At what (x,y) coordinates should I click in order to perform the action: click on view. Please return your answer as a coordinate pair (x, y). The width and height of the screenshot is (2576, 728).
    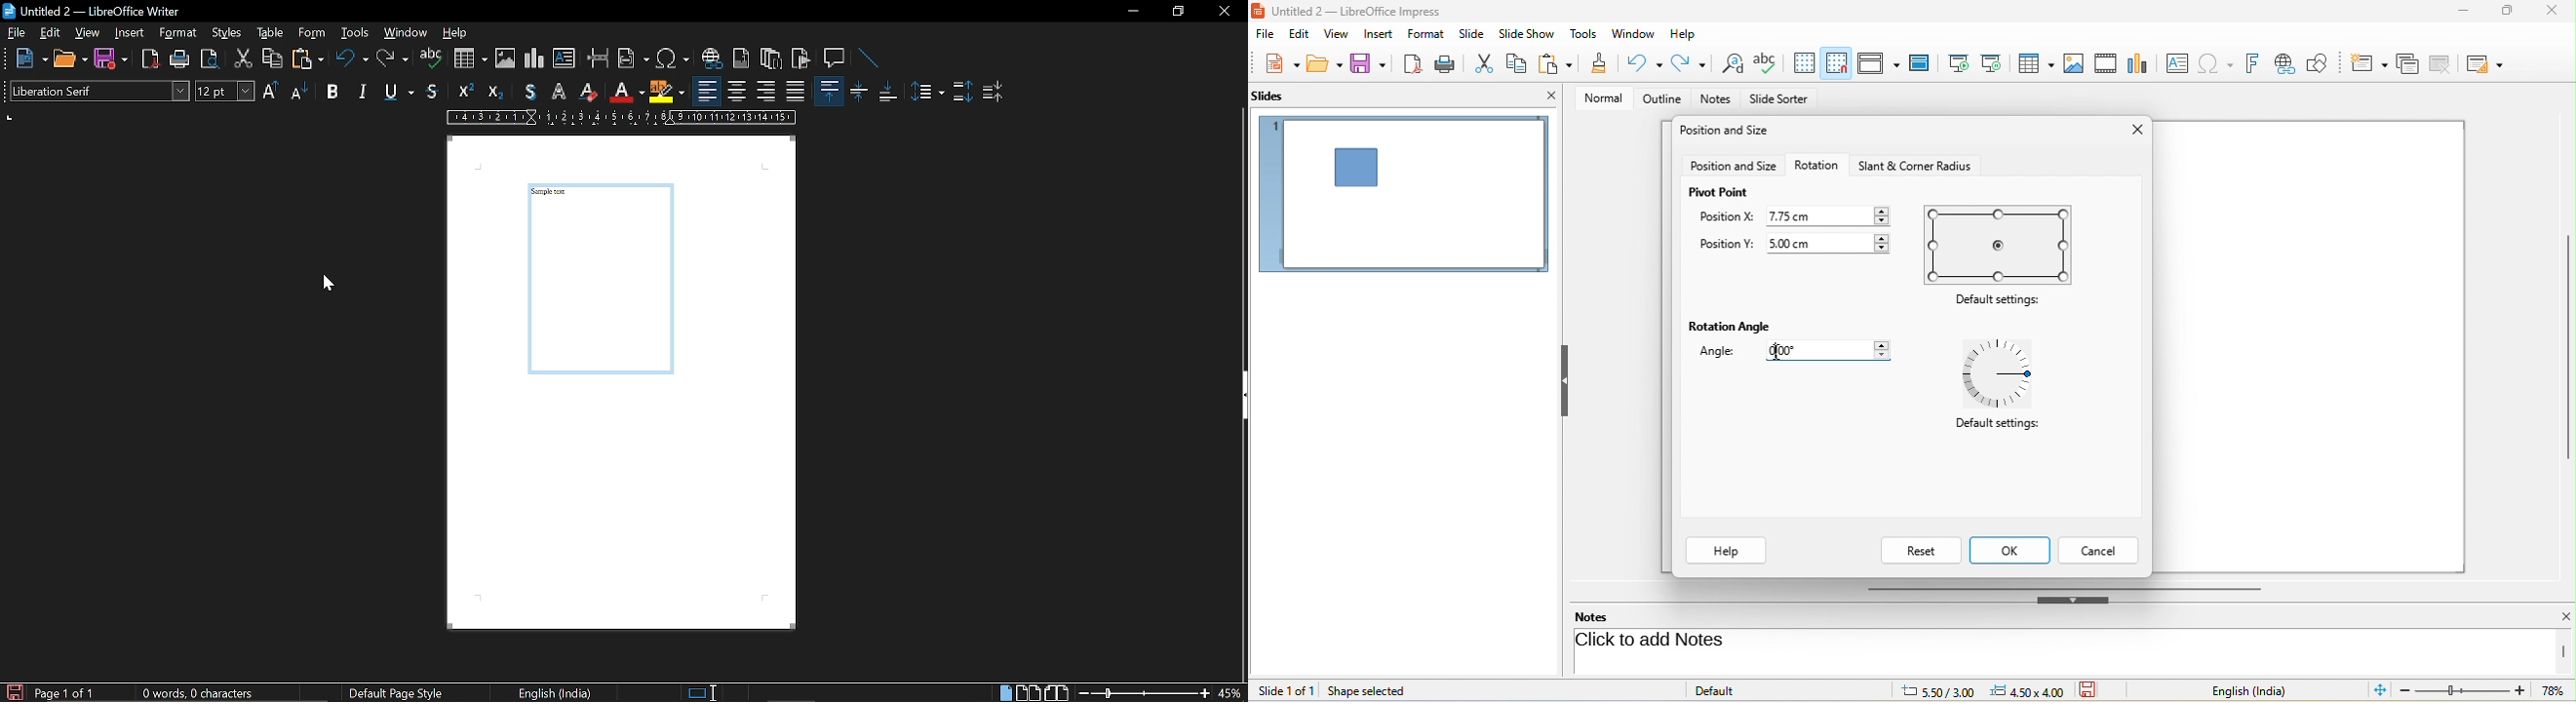
    Looking at the image, I should click on (1334, 33).